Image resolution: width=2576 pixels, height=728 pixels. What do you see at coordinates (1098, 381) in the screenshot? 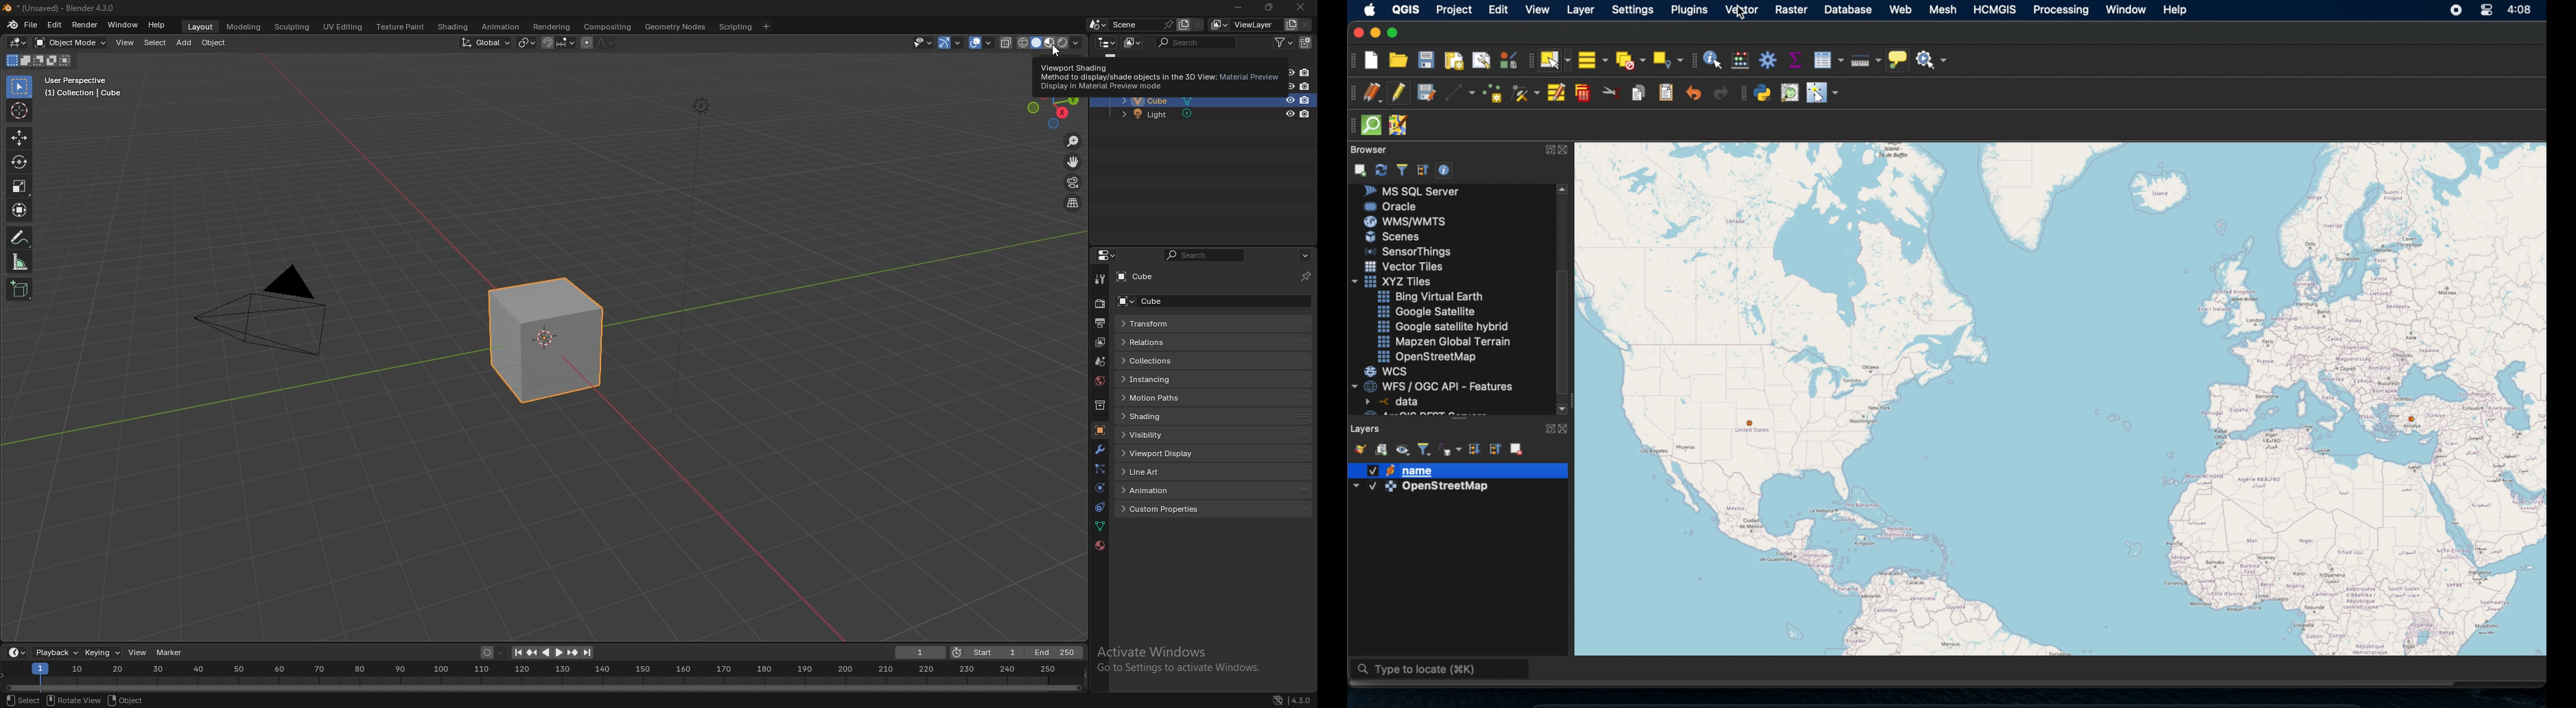
I see `world` at bounding box center [1098, 381].